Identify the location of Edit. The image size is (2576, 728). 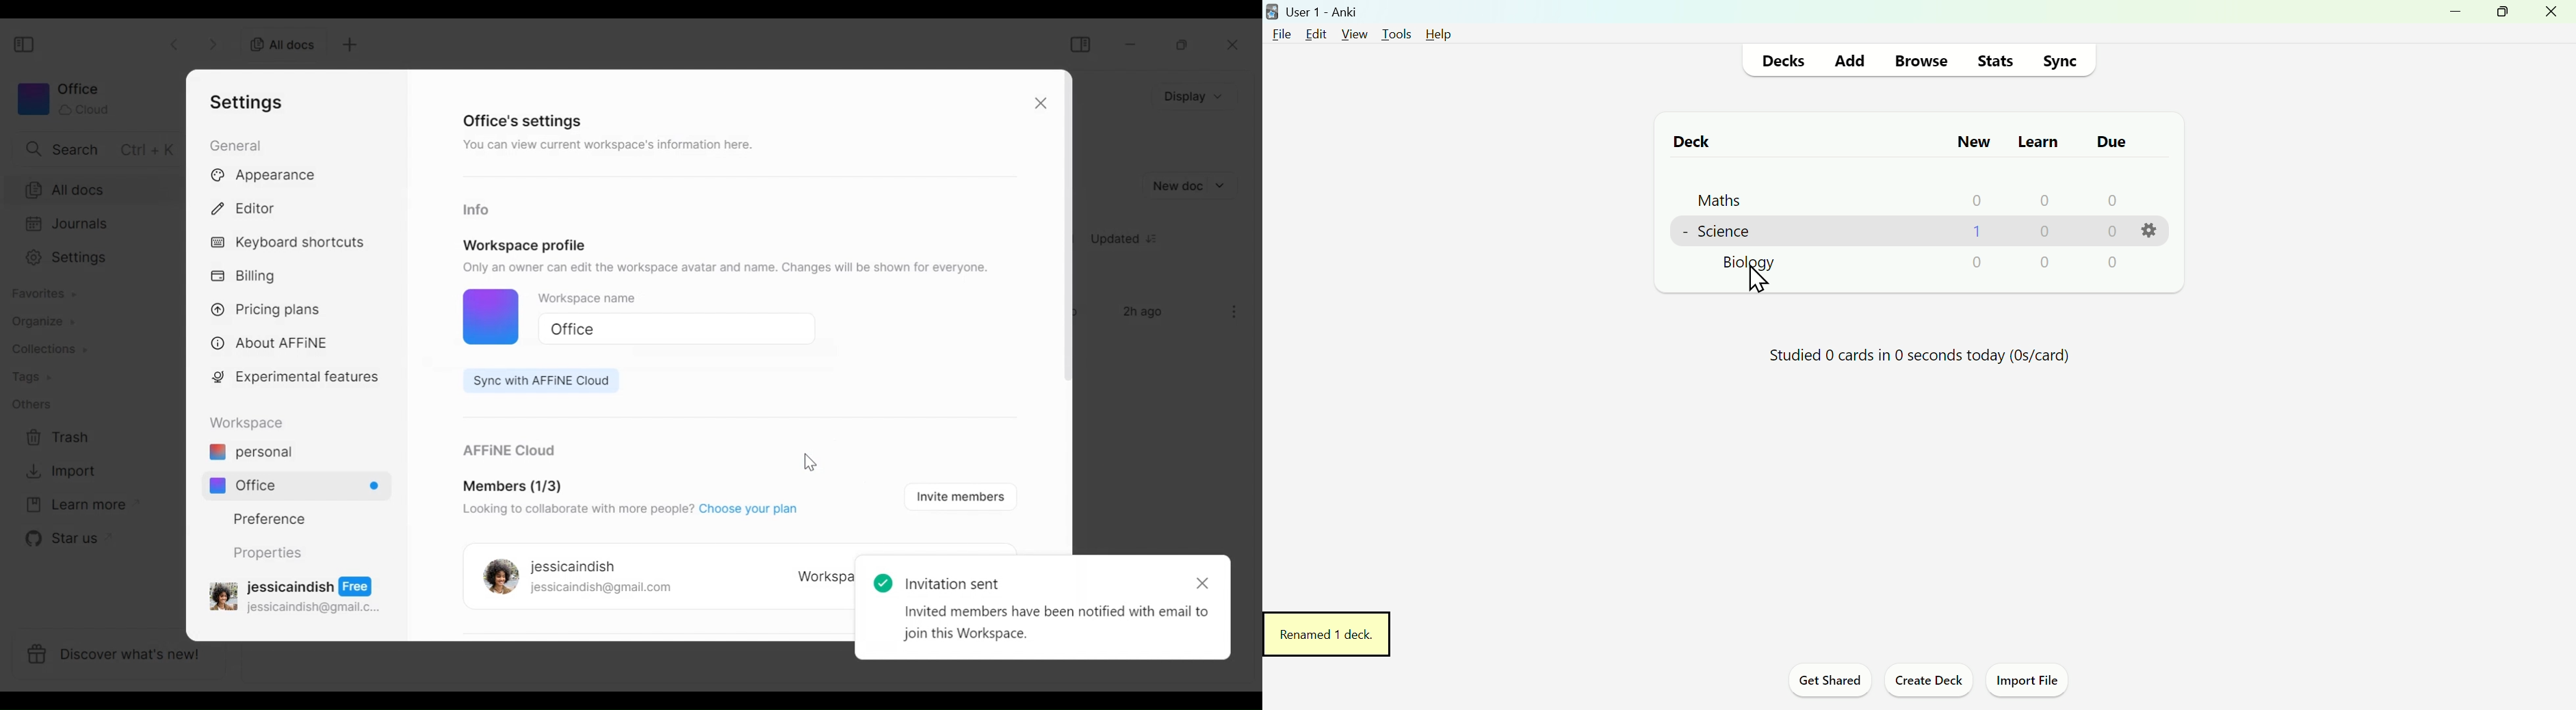
(1320, 32).